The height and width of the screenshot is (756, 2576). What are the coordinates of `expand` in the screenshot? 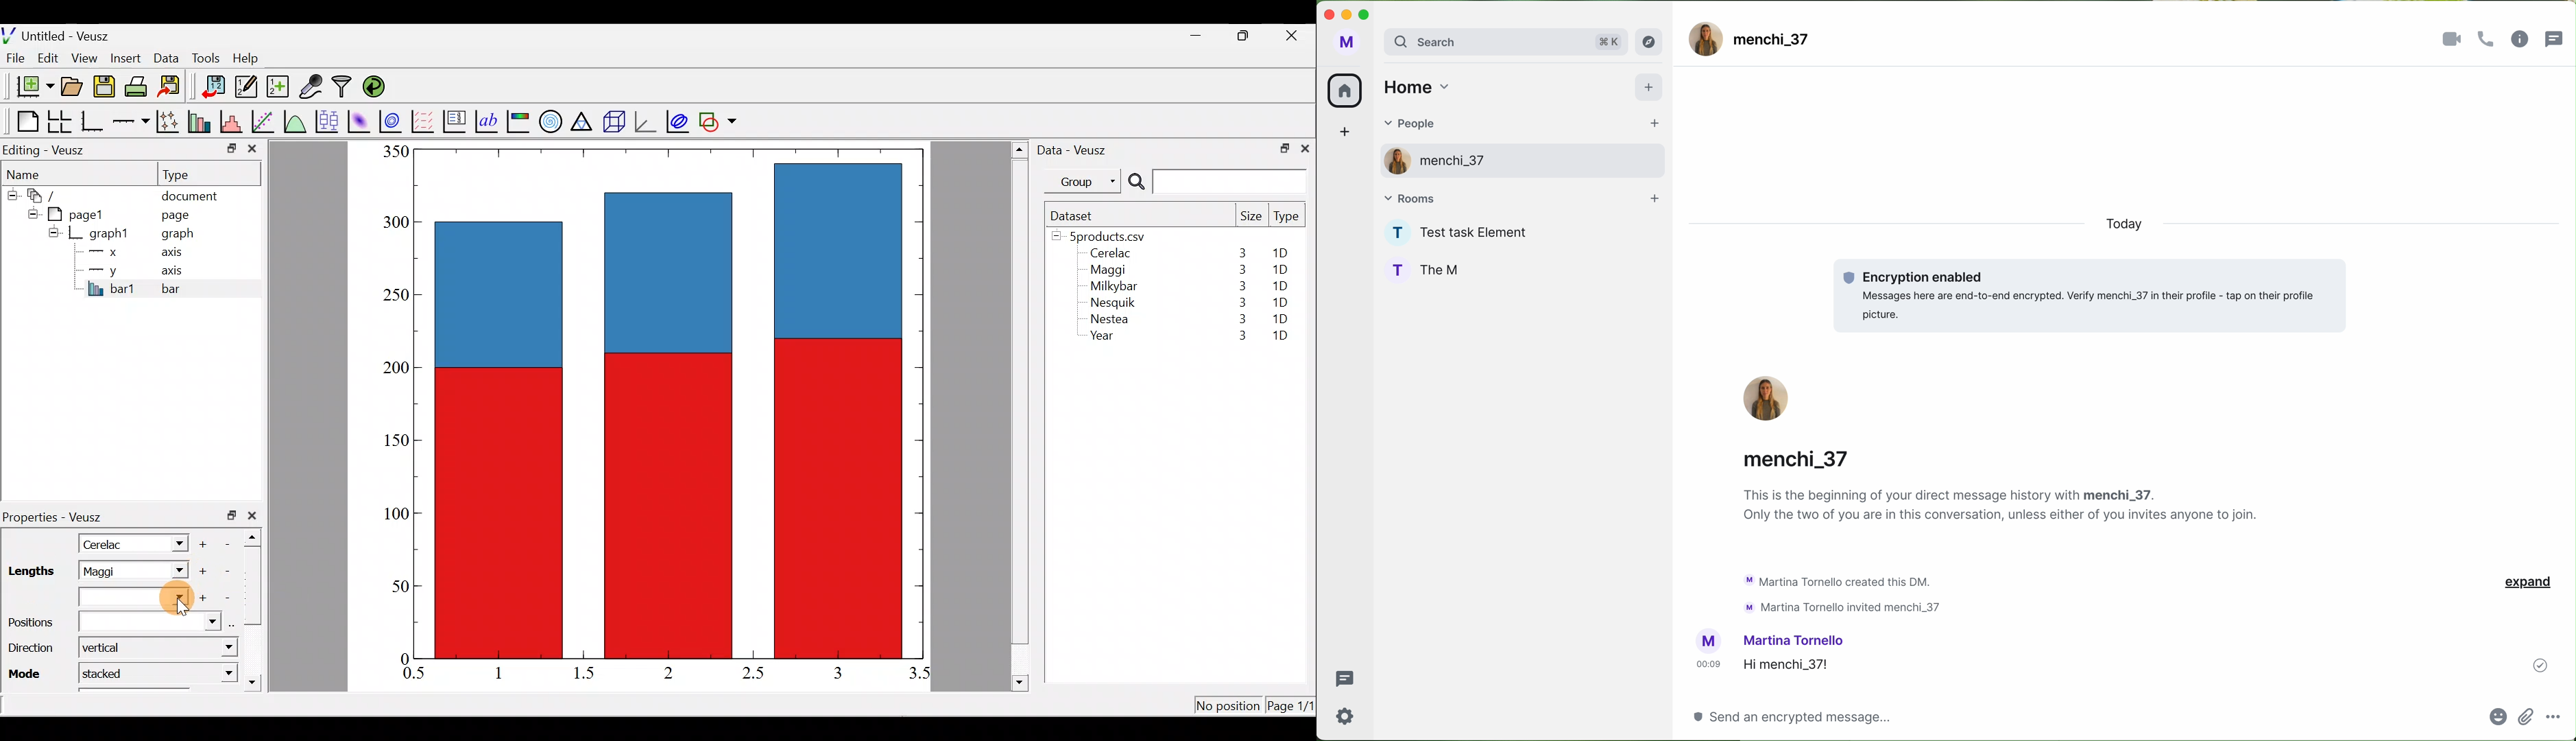 It's located at (2527, 583).